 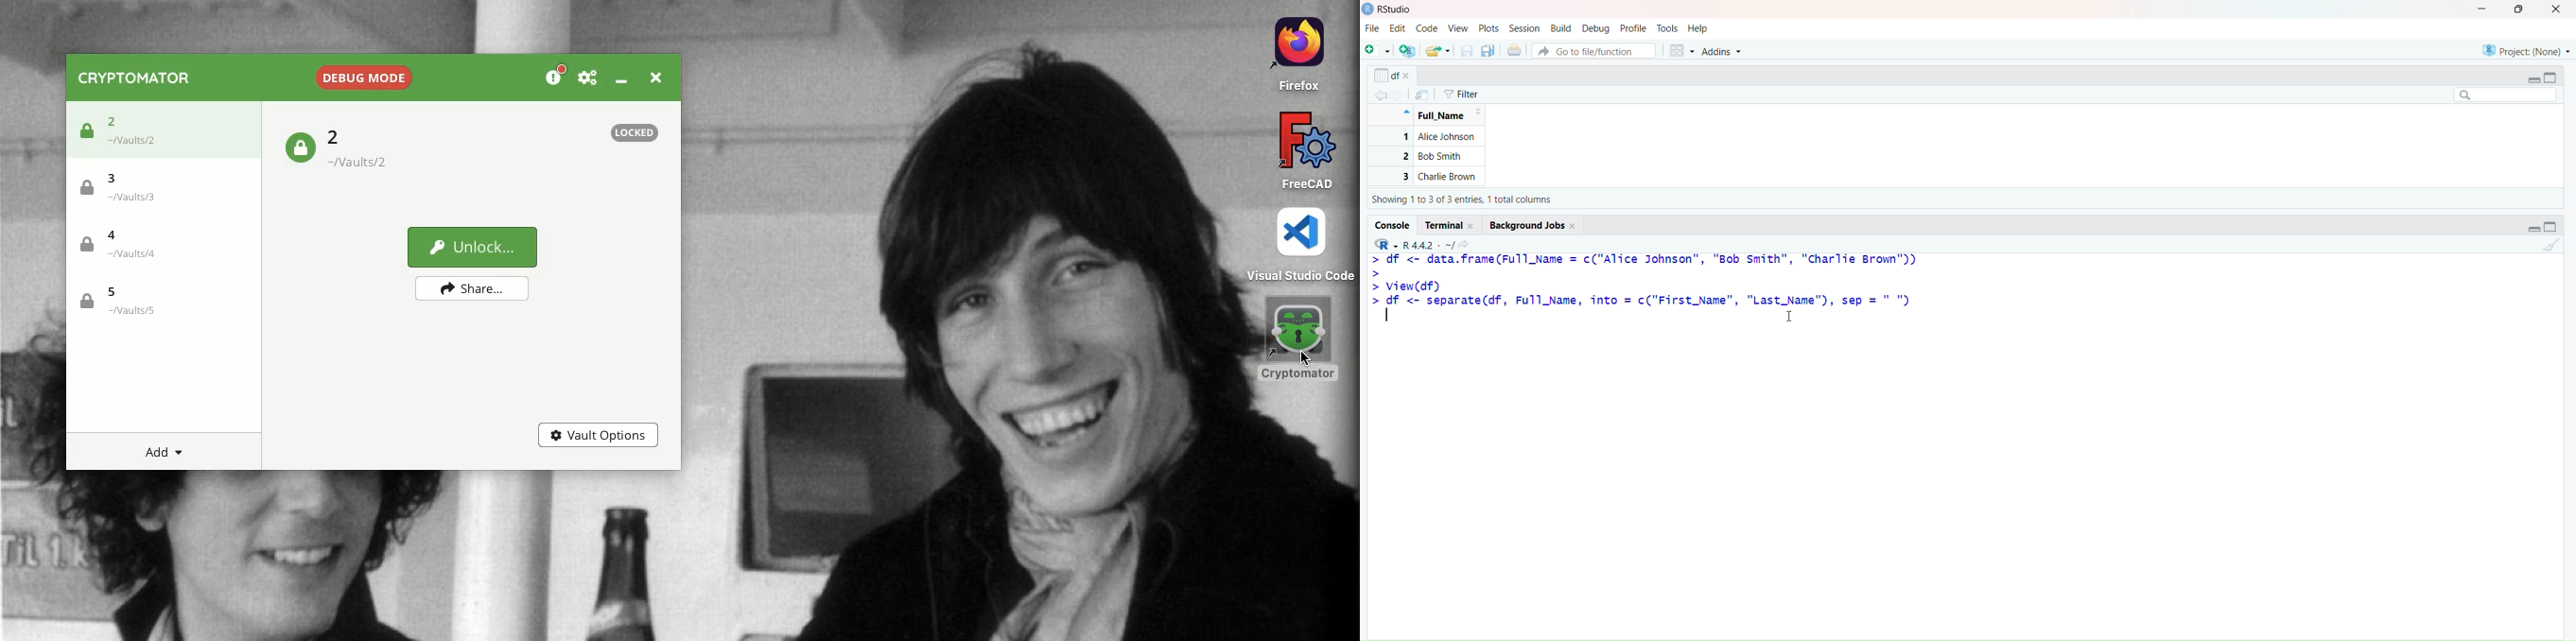 I want to click on Minimize, so click(x=2533, y=79).